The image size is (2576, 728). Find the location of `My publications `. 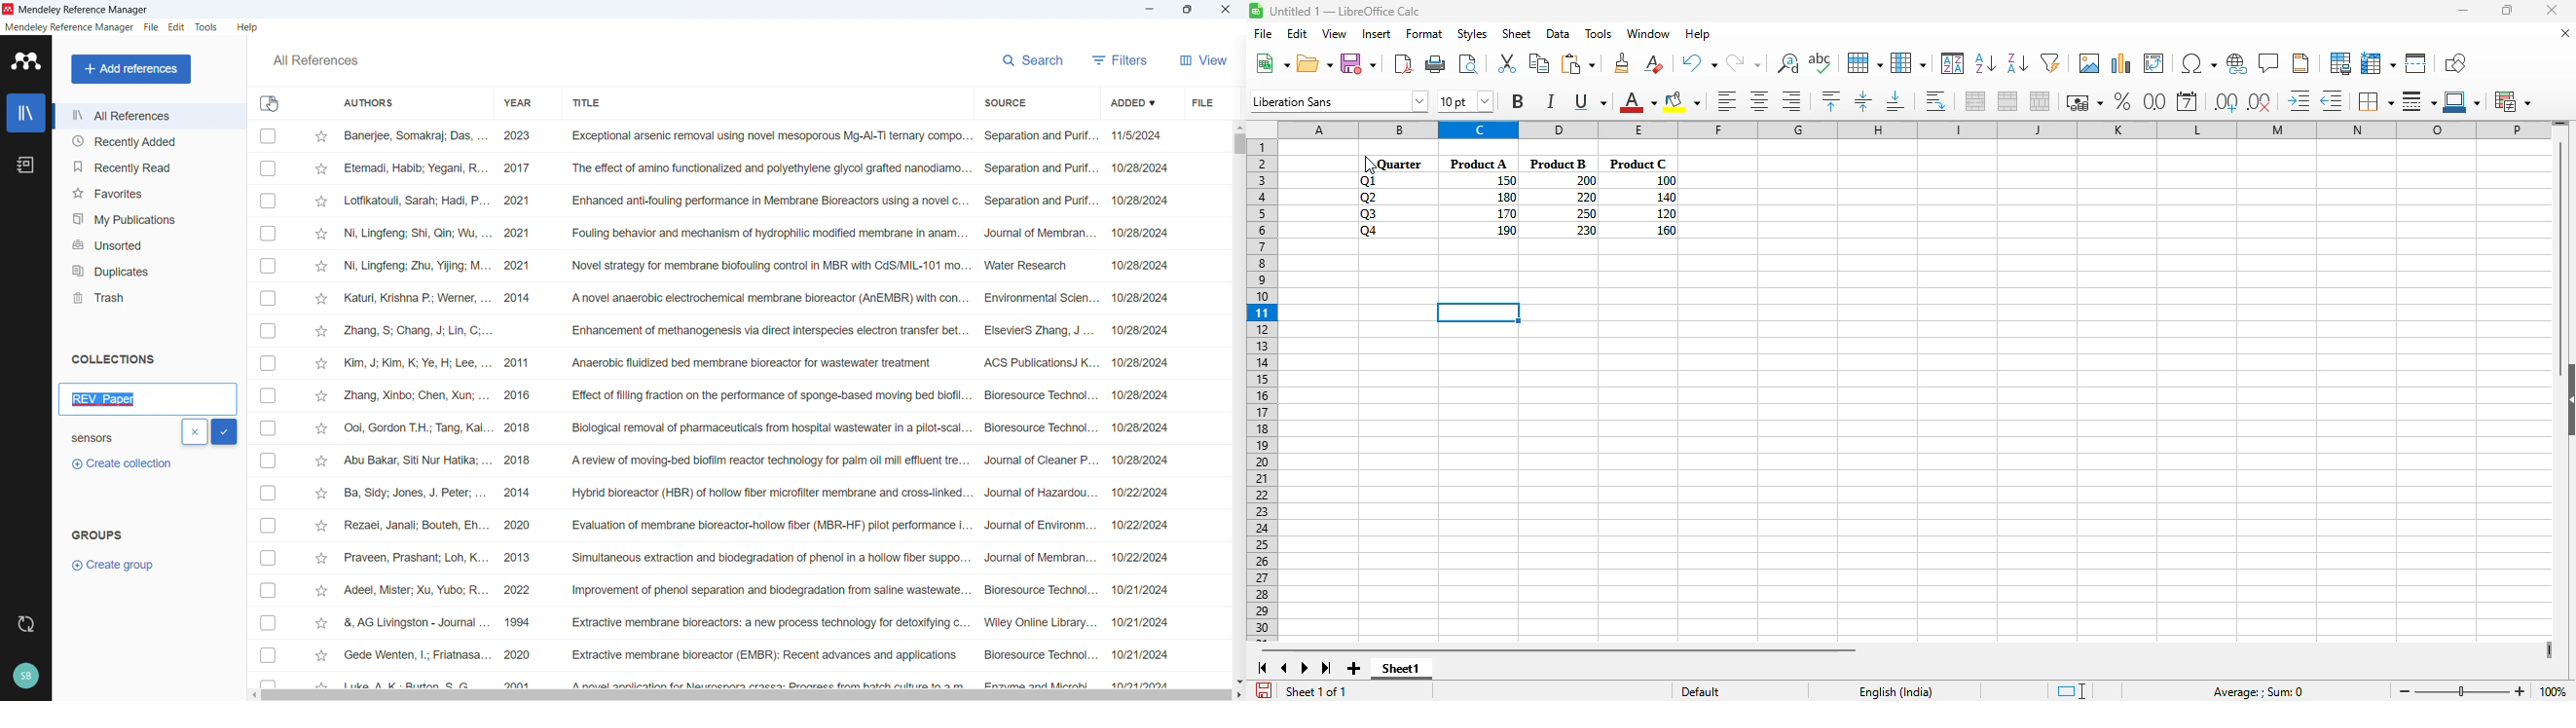

My publications  is located at coordinates (149, 217).